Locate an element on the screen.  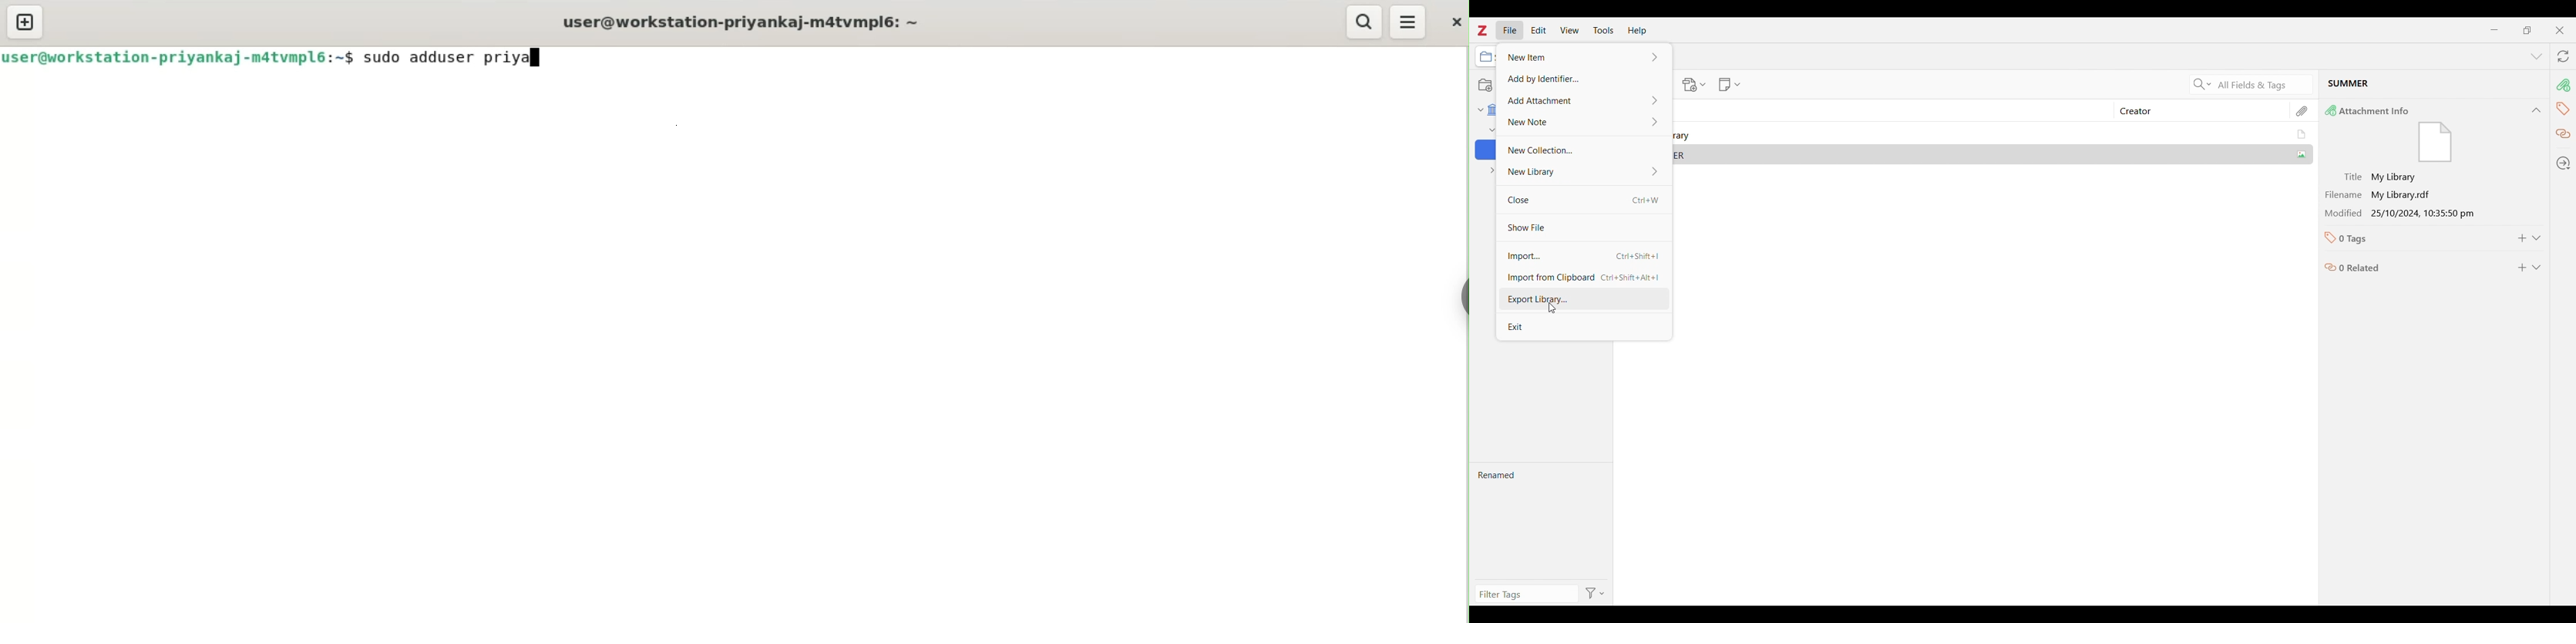
Import is located at coordinates (1583, 256).